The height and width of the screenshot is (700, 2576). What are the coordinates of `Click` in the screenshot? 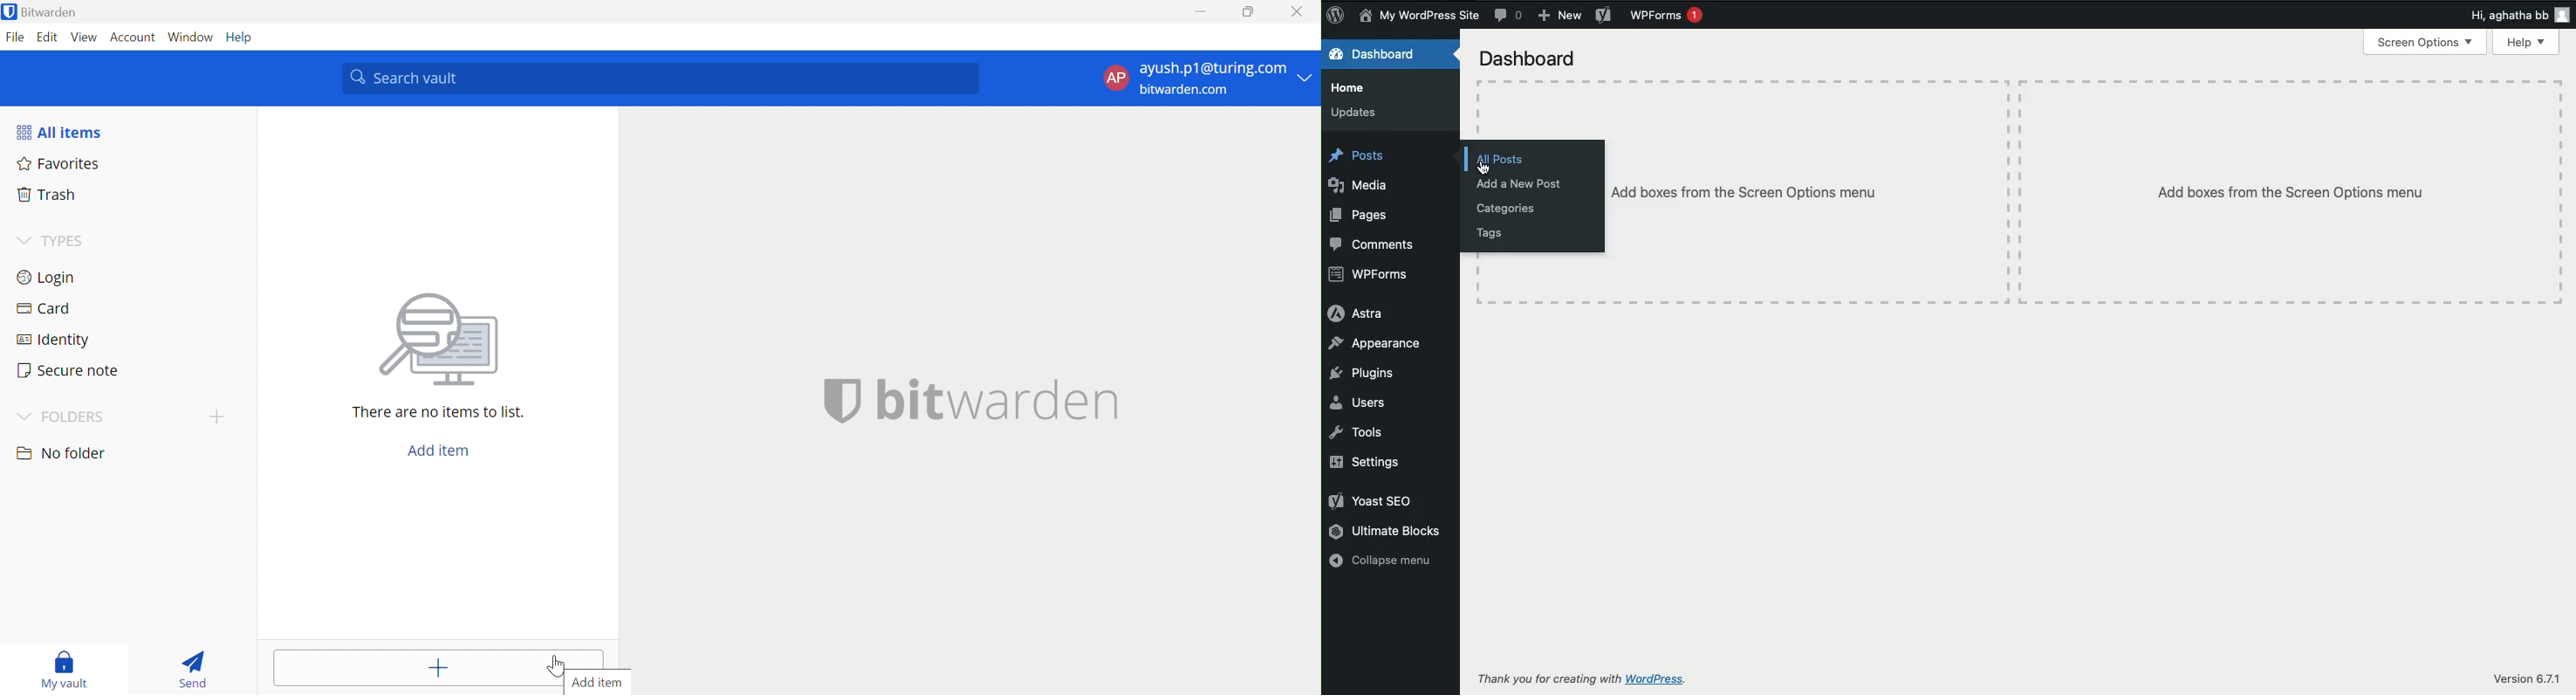 It's located at (1483, 167).